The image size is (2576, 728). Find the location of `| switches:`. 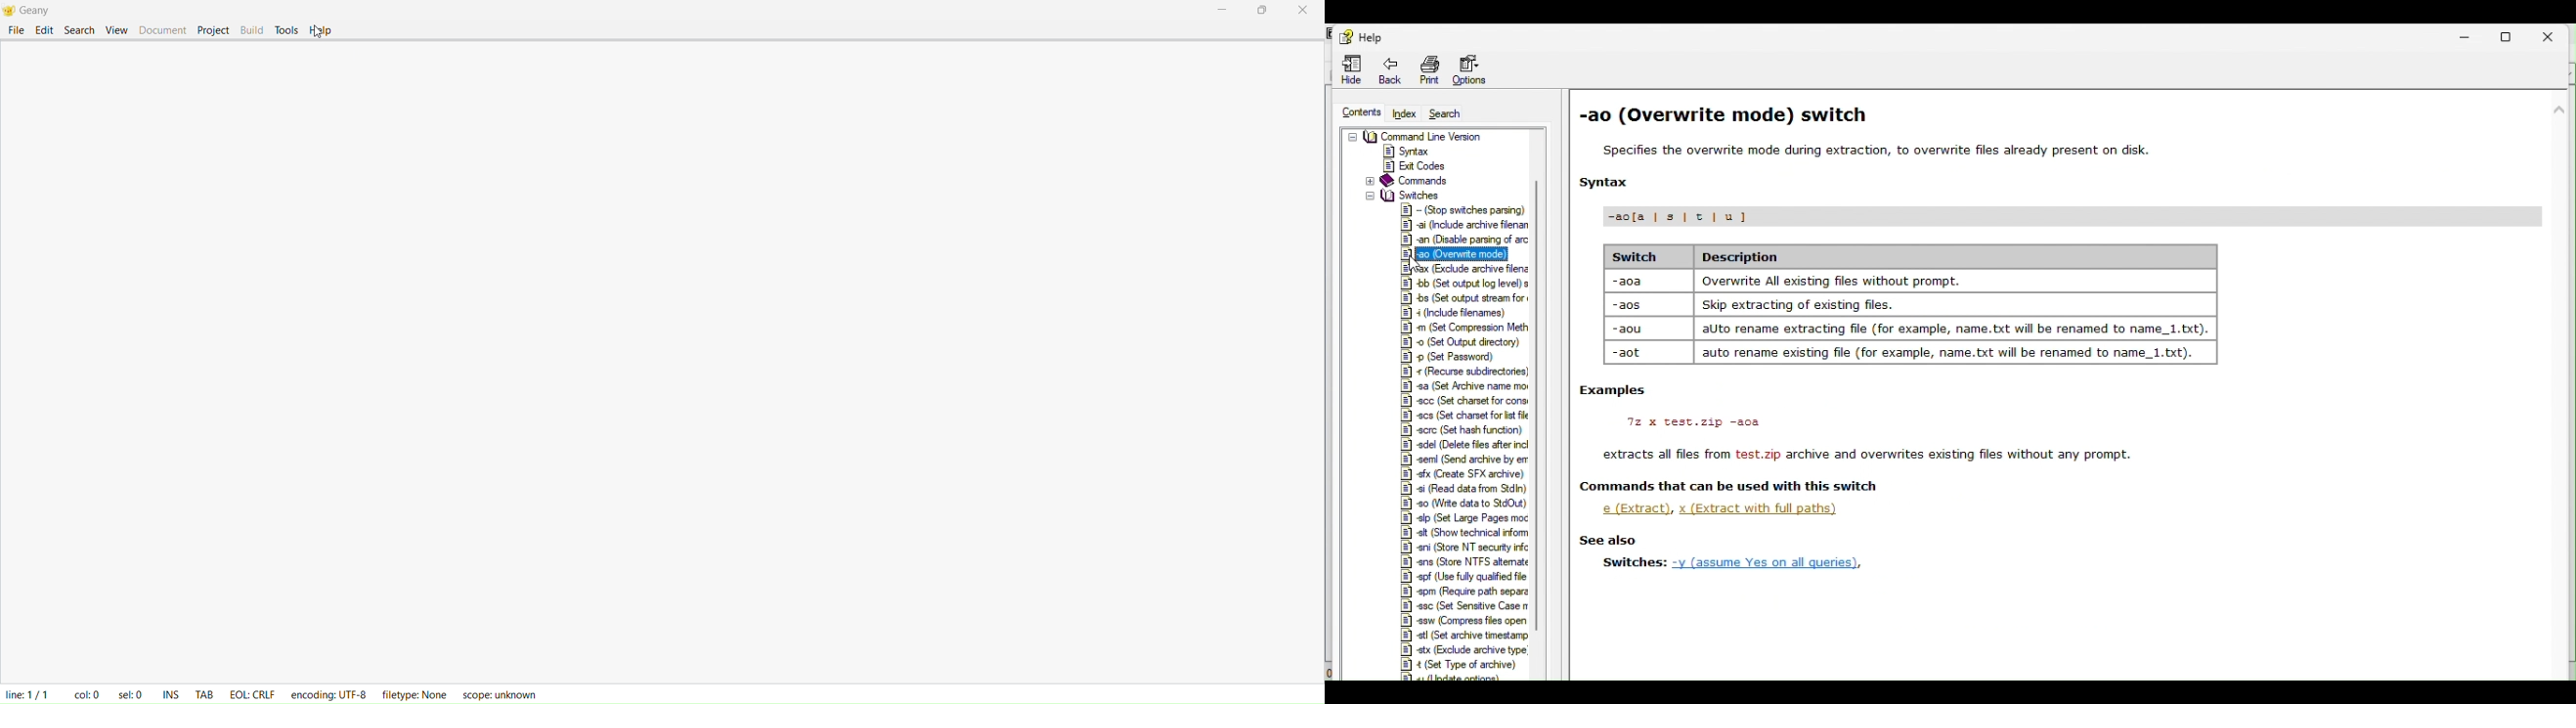

| switches: is located at coordinates (1630, 562).